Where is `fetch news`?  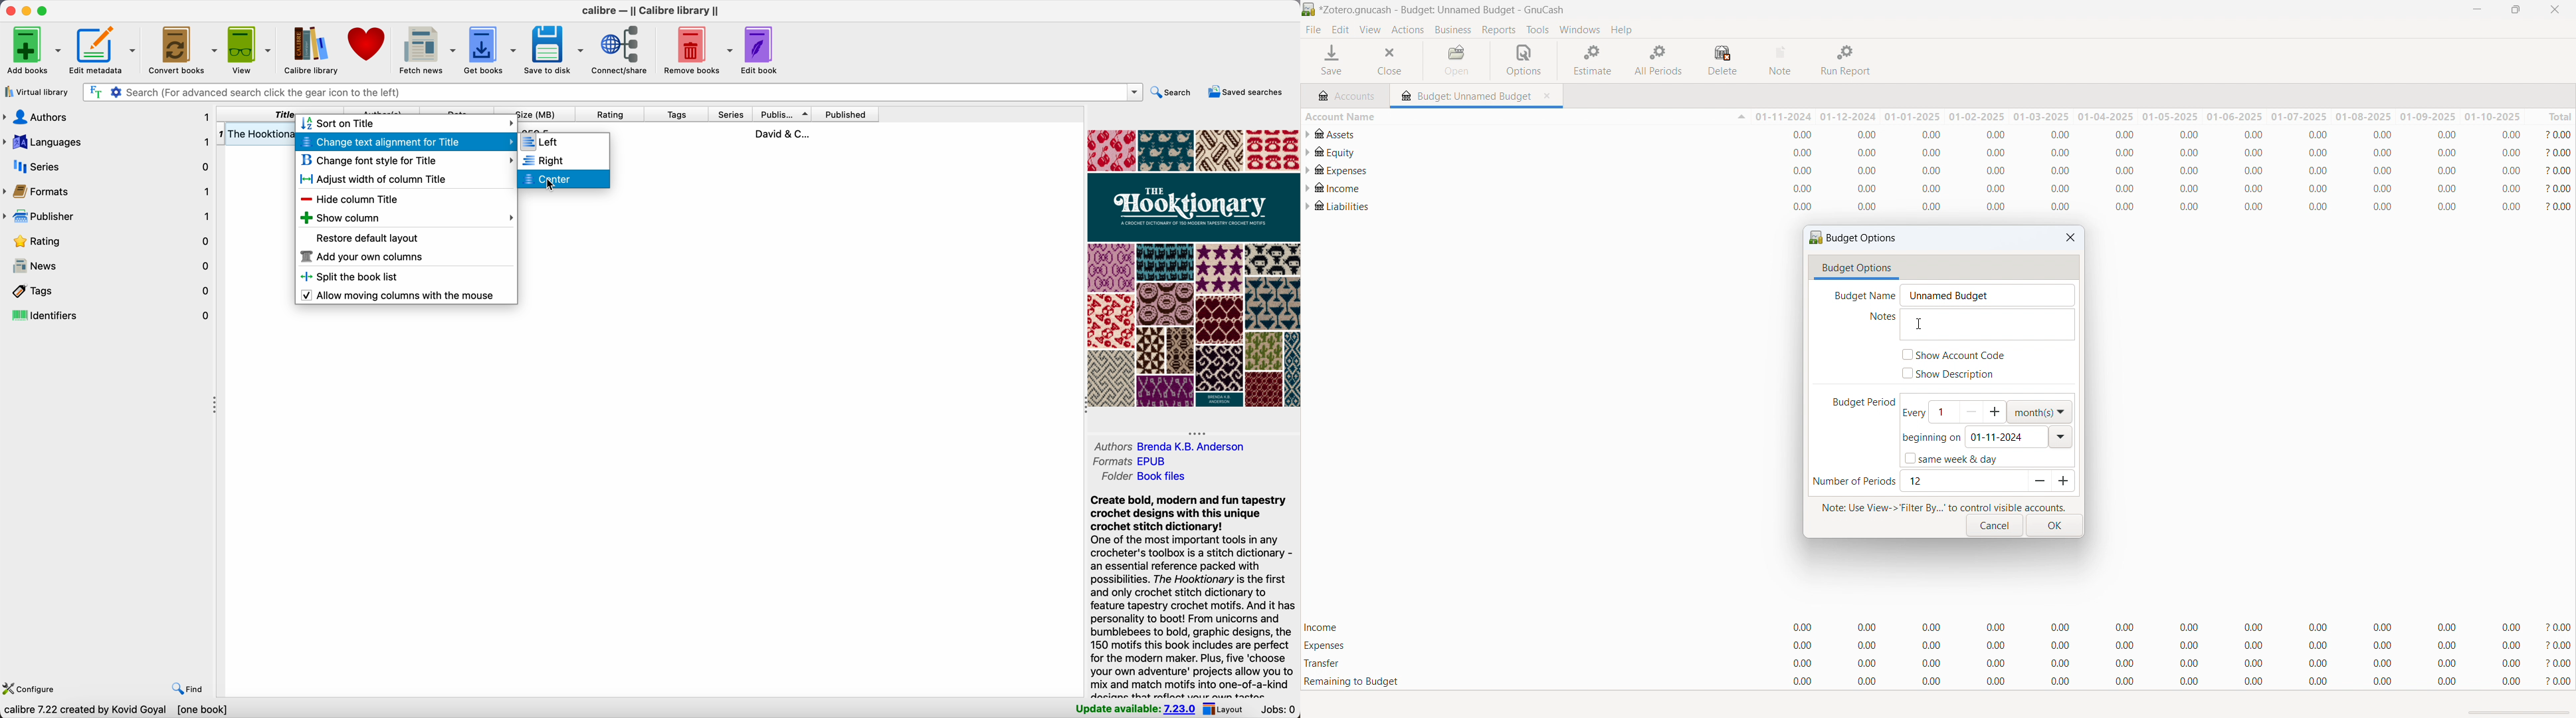 fetch news is located at coordinates (426, 49).